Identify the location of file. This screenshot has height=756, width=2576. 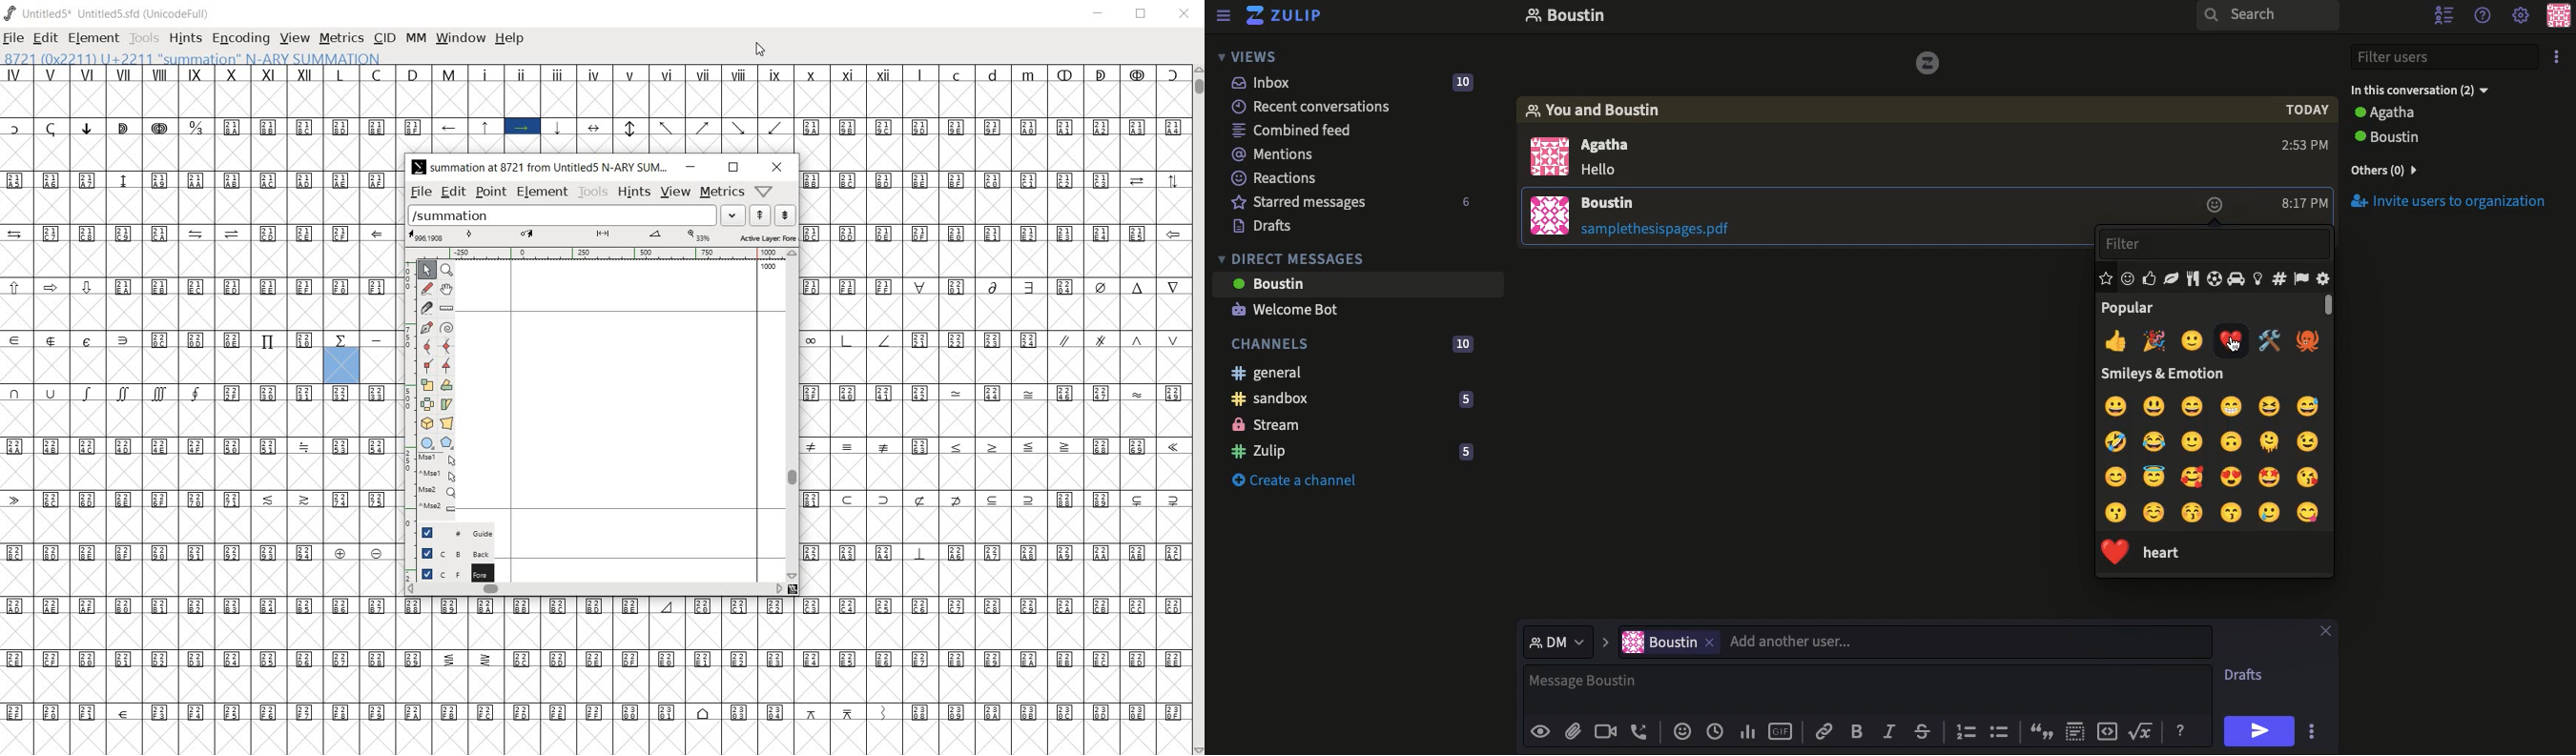
(421, 191).